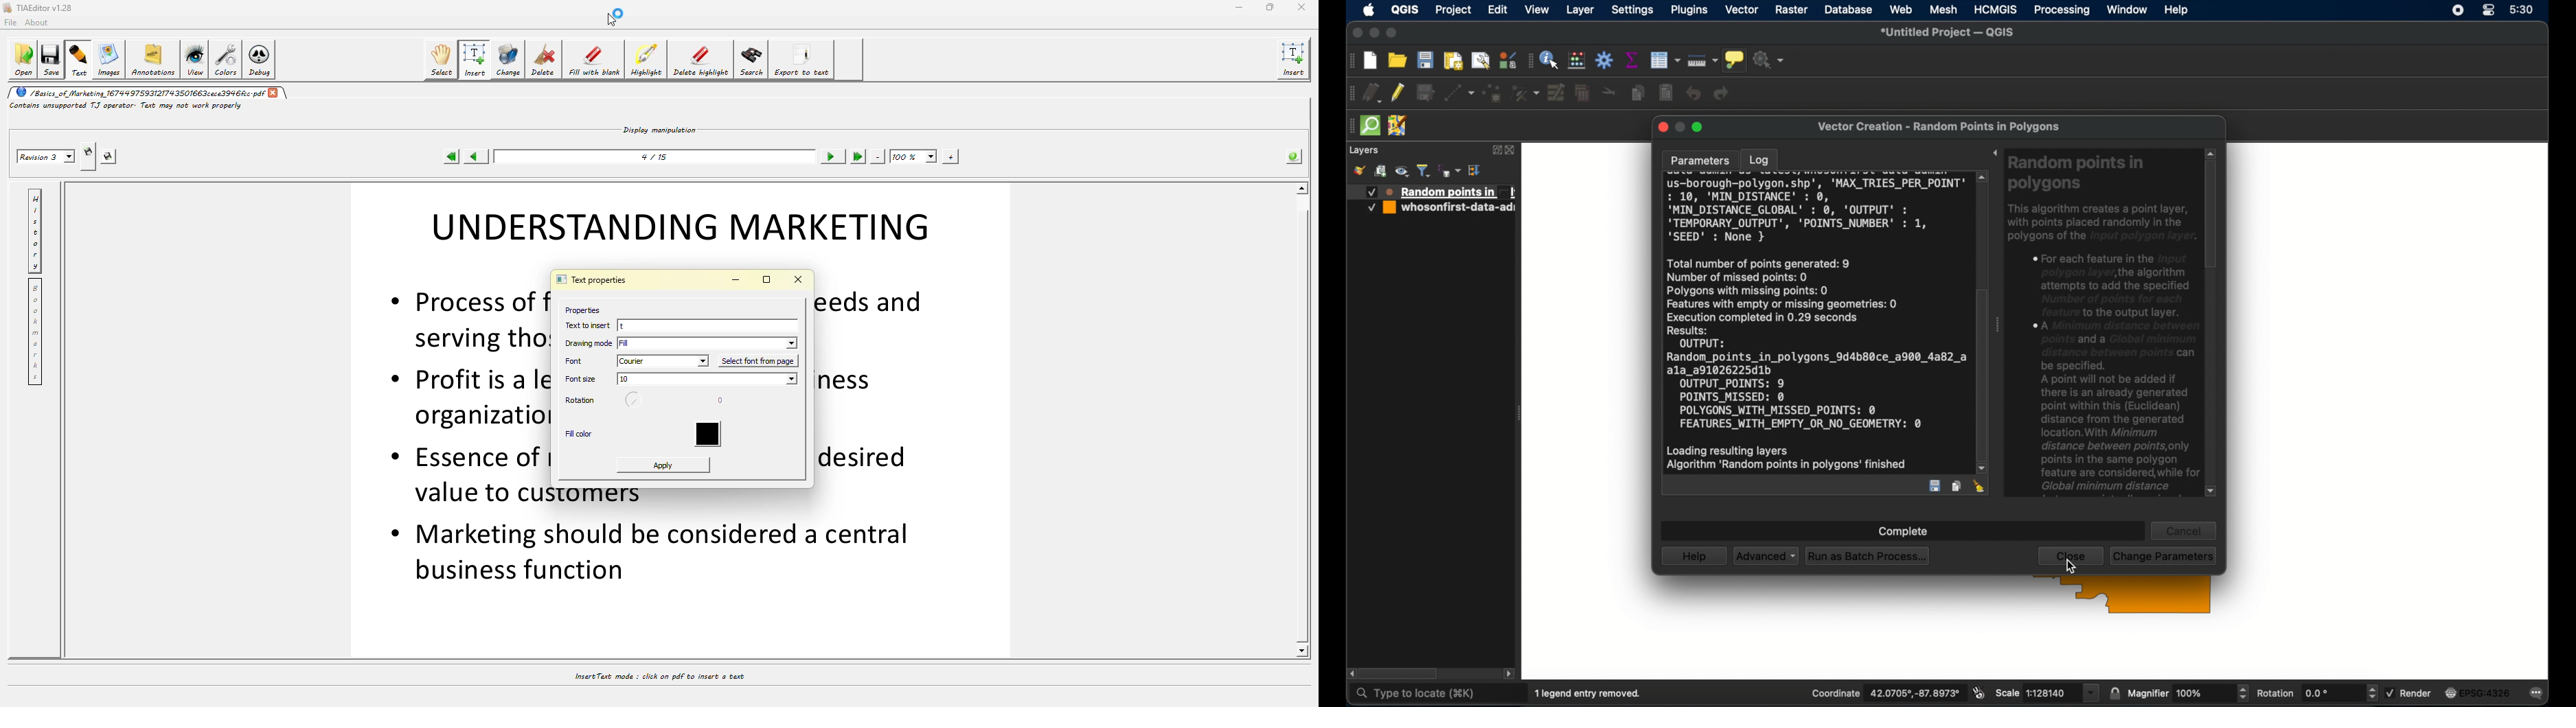 Image resolution: width=2576 pixels, height=728 pixels. I want to click on jsom  remote, so click(1398, 126).